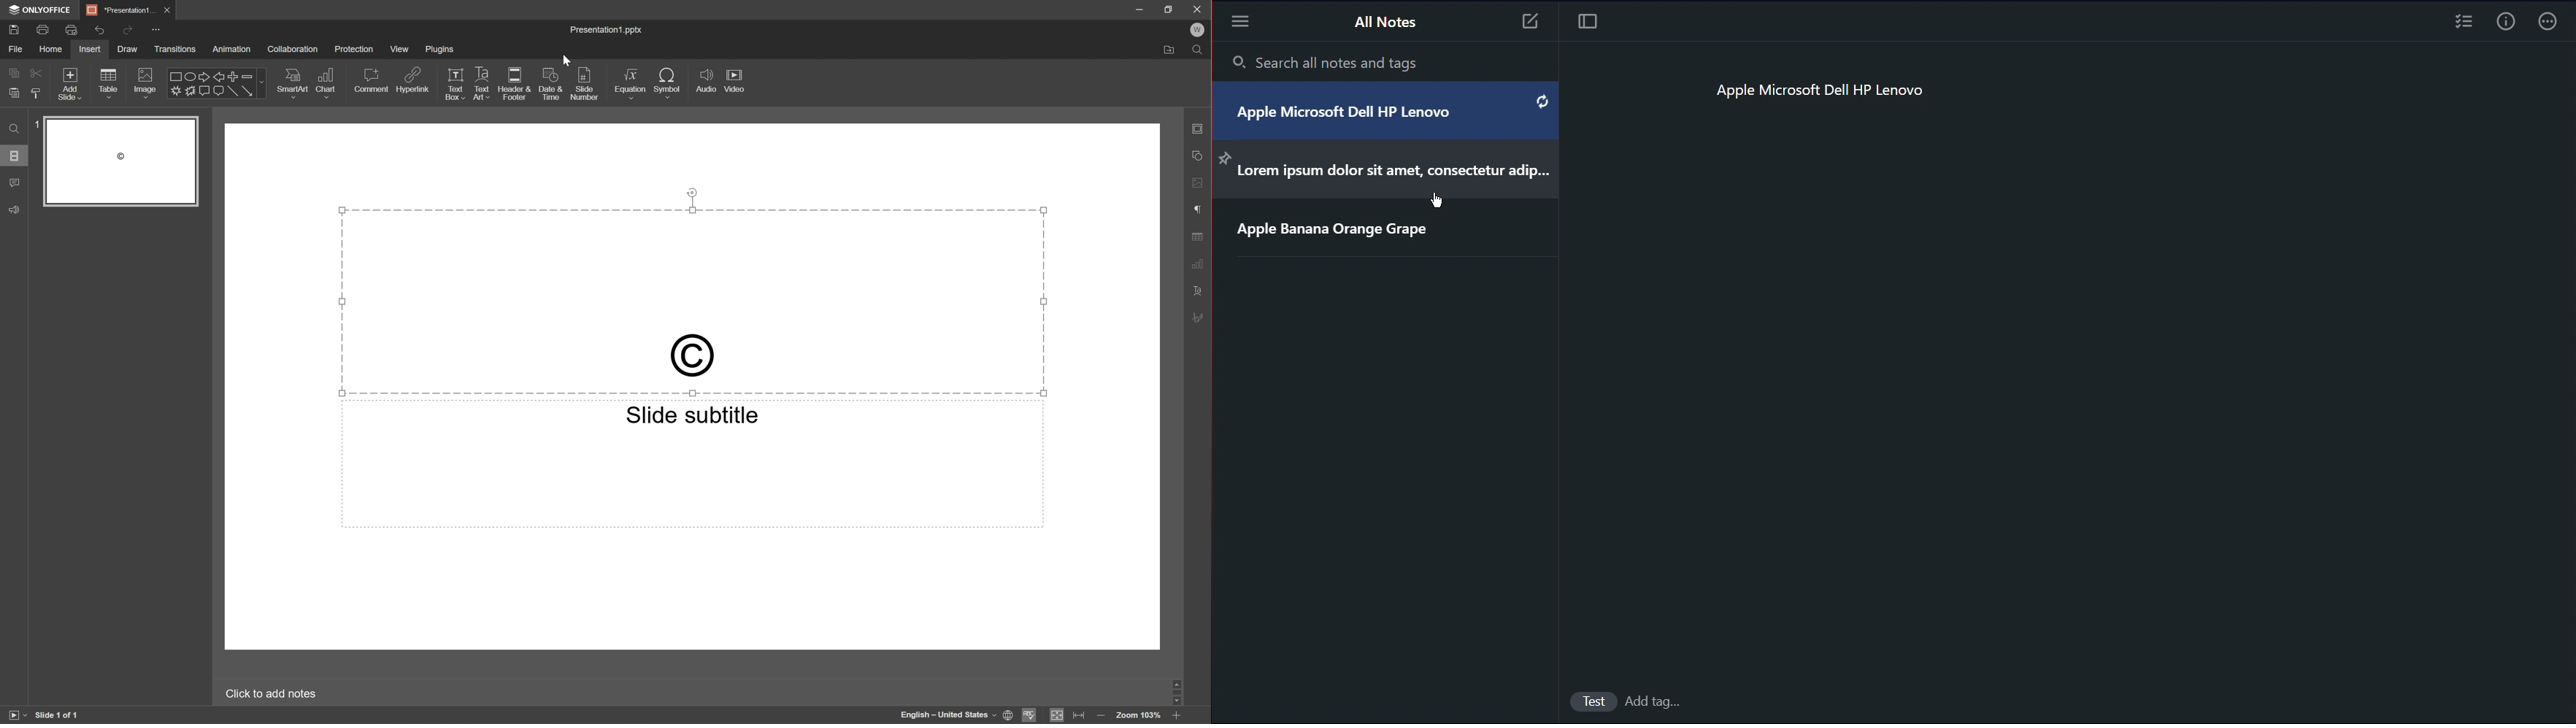 The image size is (2576, 728). I want to click on Presentation1..., so click(118, 10).